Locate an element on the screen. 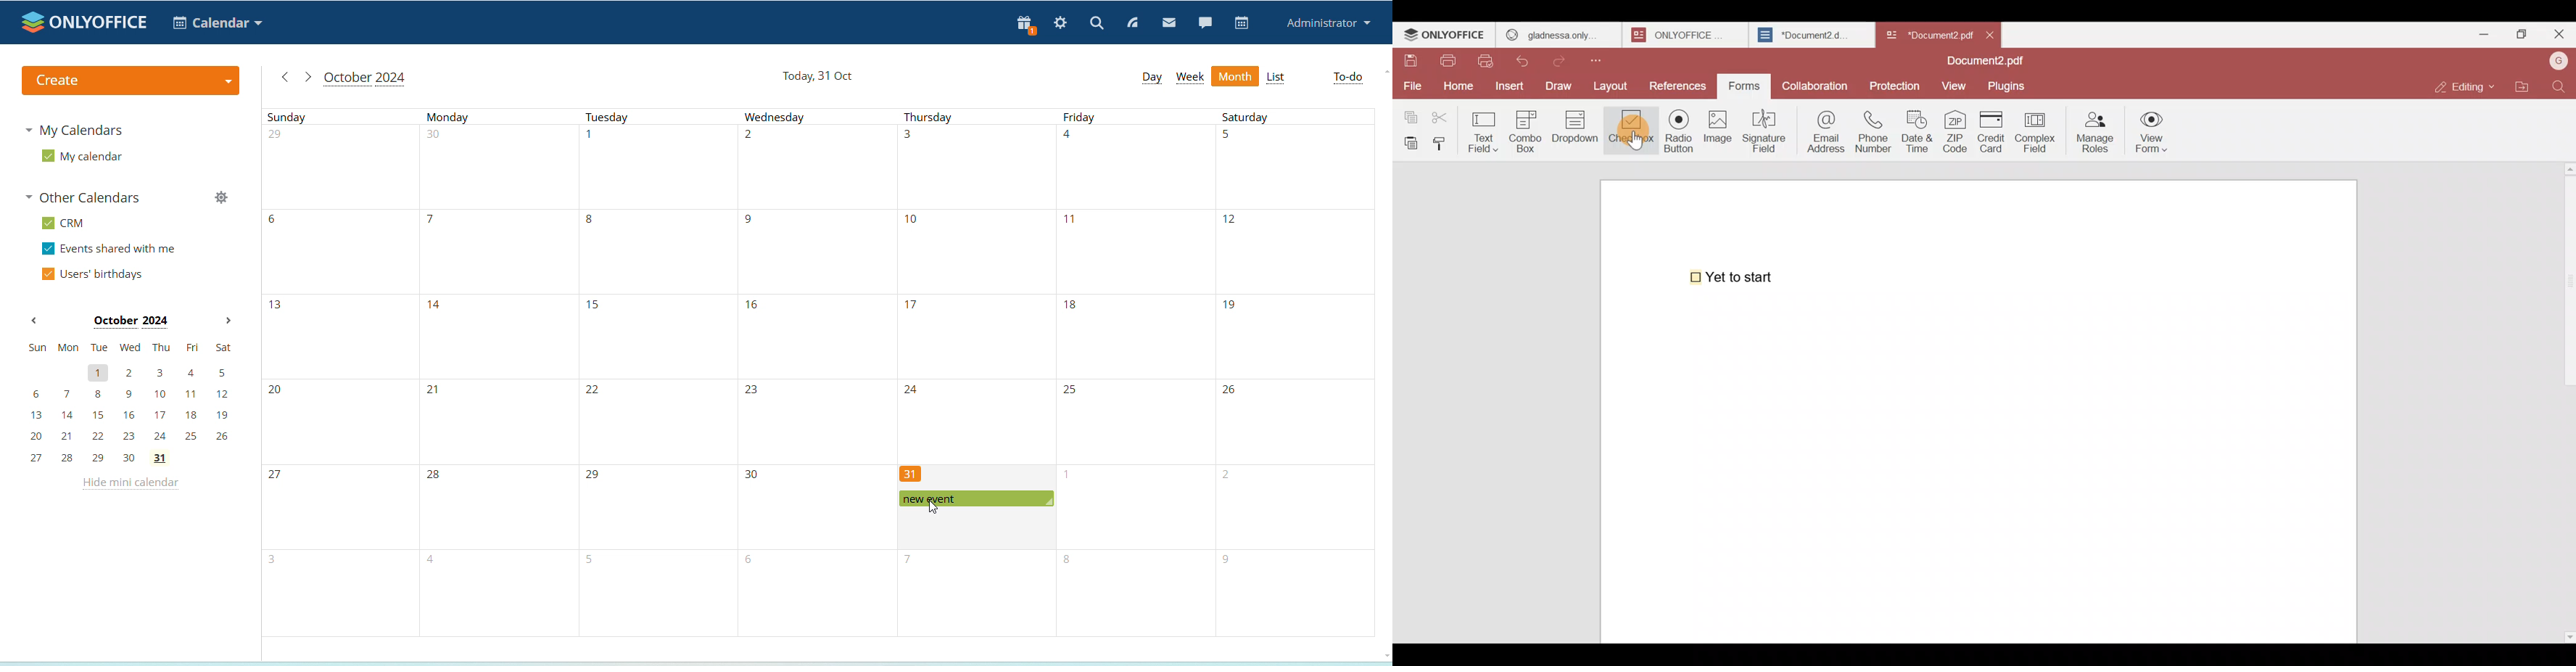 The width and height of the screenshot is (2576, 672). Credit card is located at coordinates (1989, 133).